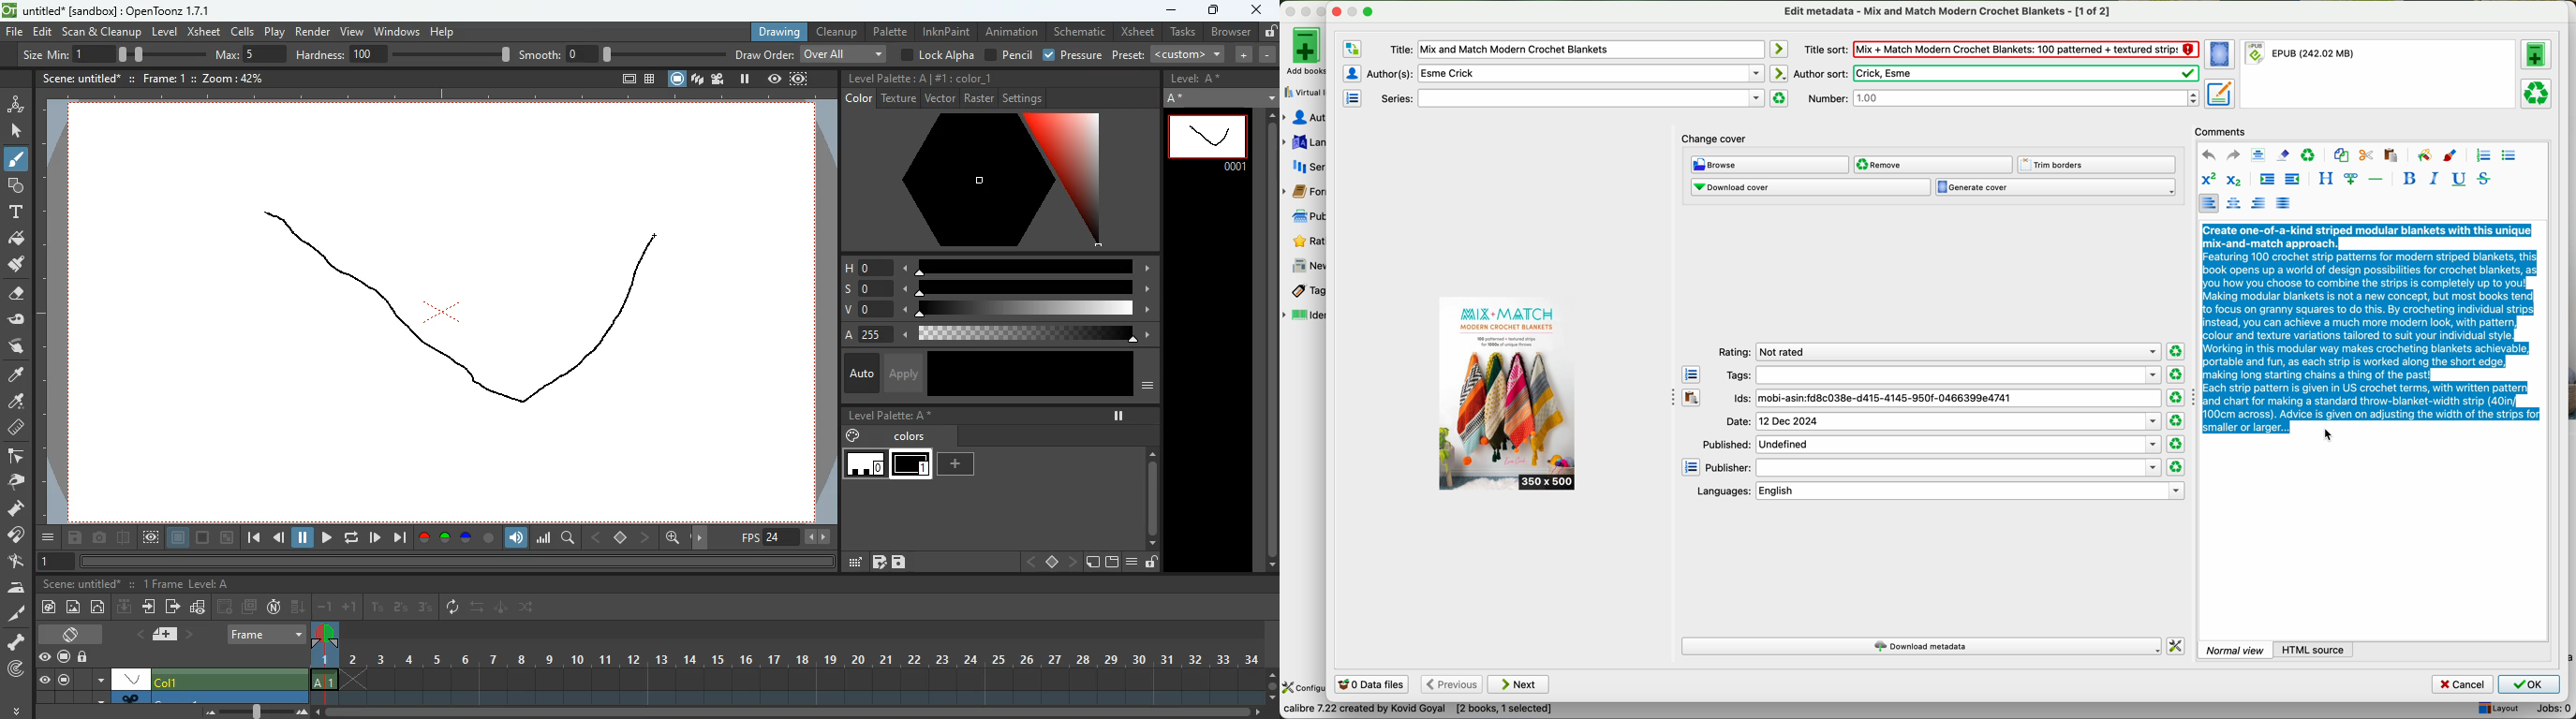 This screenshot has height=728, width=2576. What do you see at coordinates (2236, 203) in the screenshot?
I see `align center` at bounding box center [2236, 203].